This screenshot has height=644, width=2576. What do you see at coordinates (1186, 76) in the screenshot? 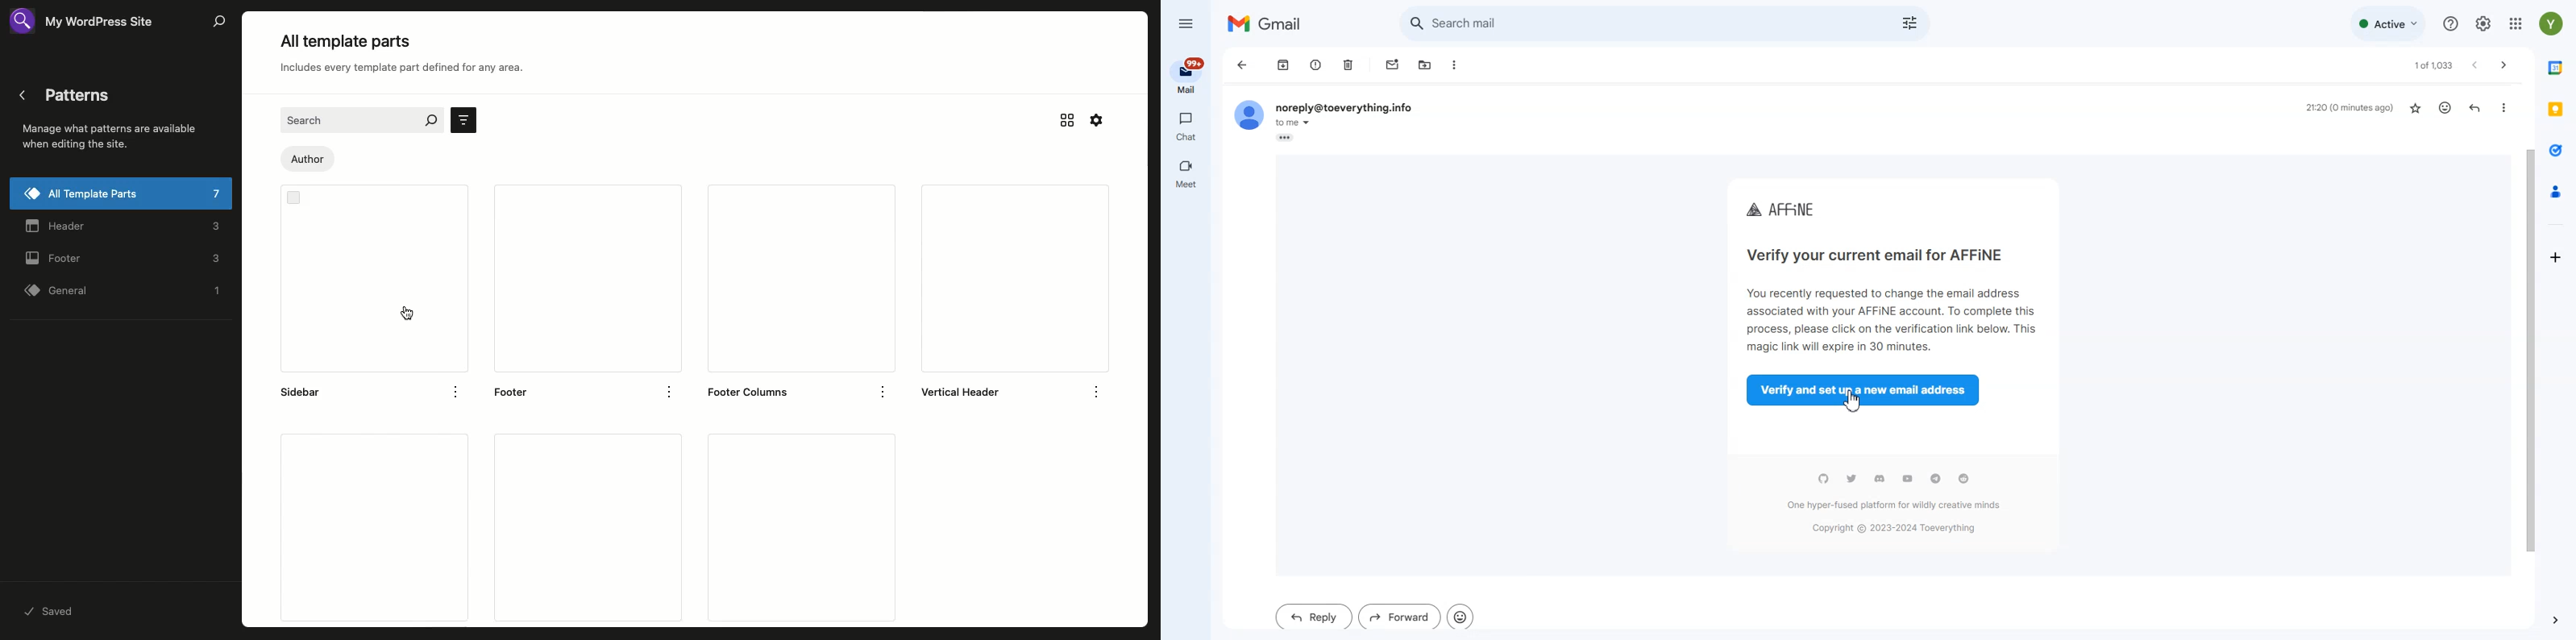
I see `Mail` at bounding box center [1186, 76].